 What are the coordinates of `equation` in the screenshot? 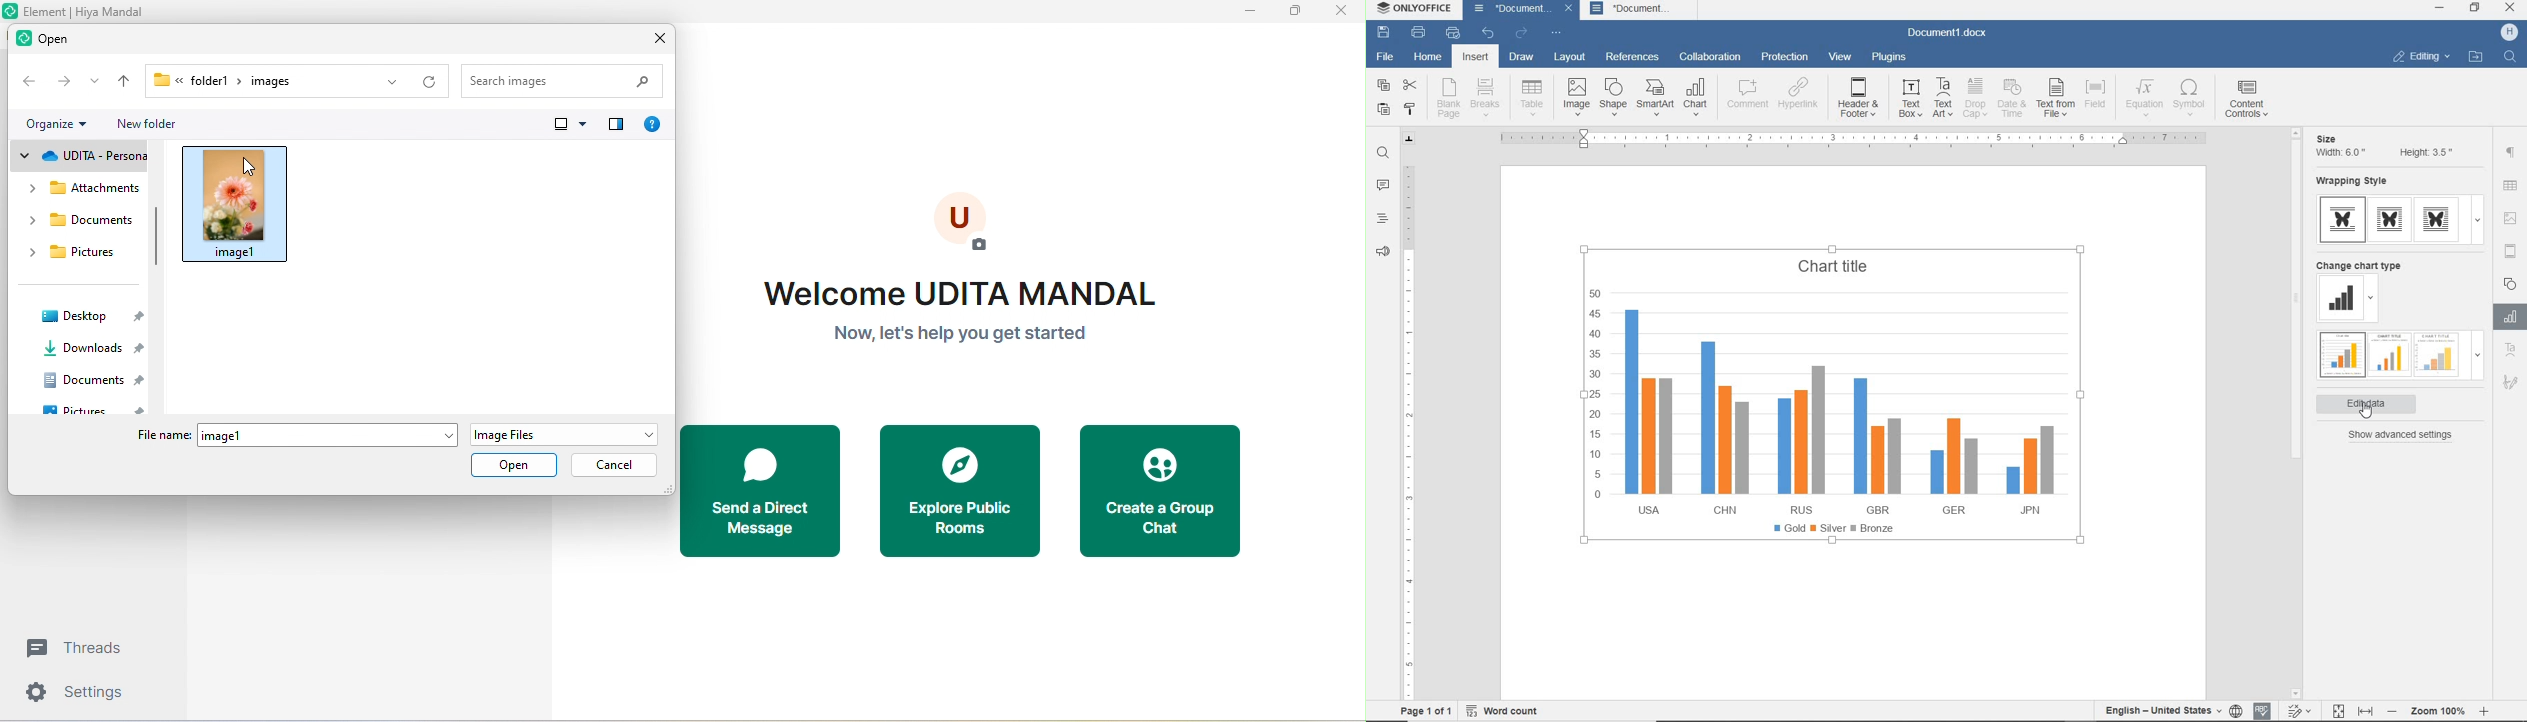 It's located at (2142, 100).